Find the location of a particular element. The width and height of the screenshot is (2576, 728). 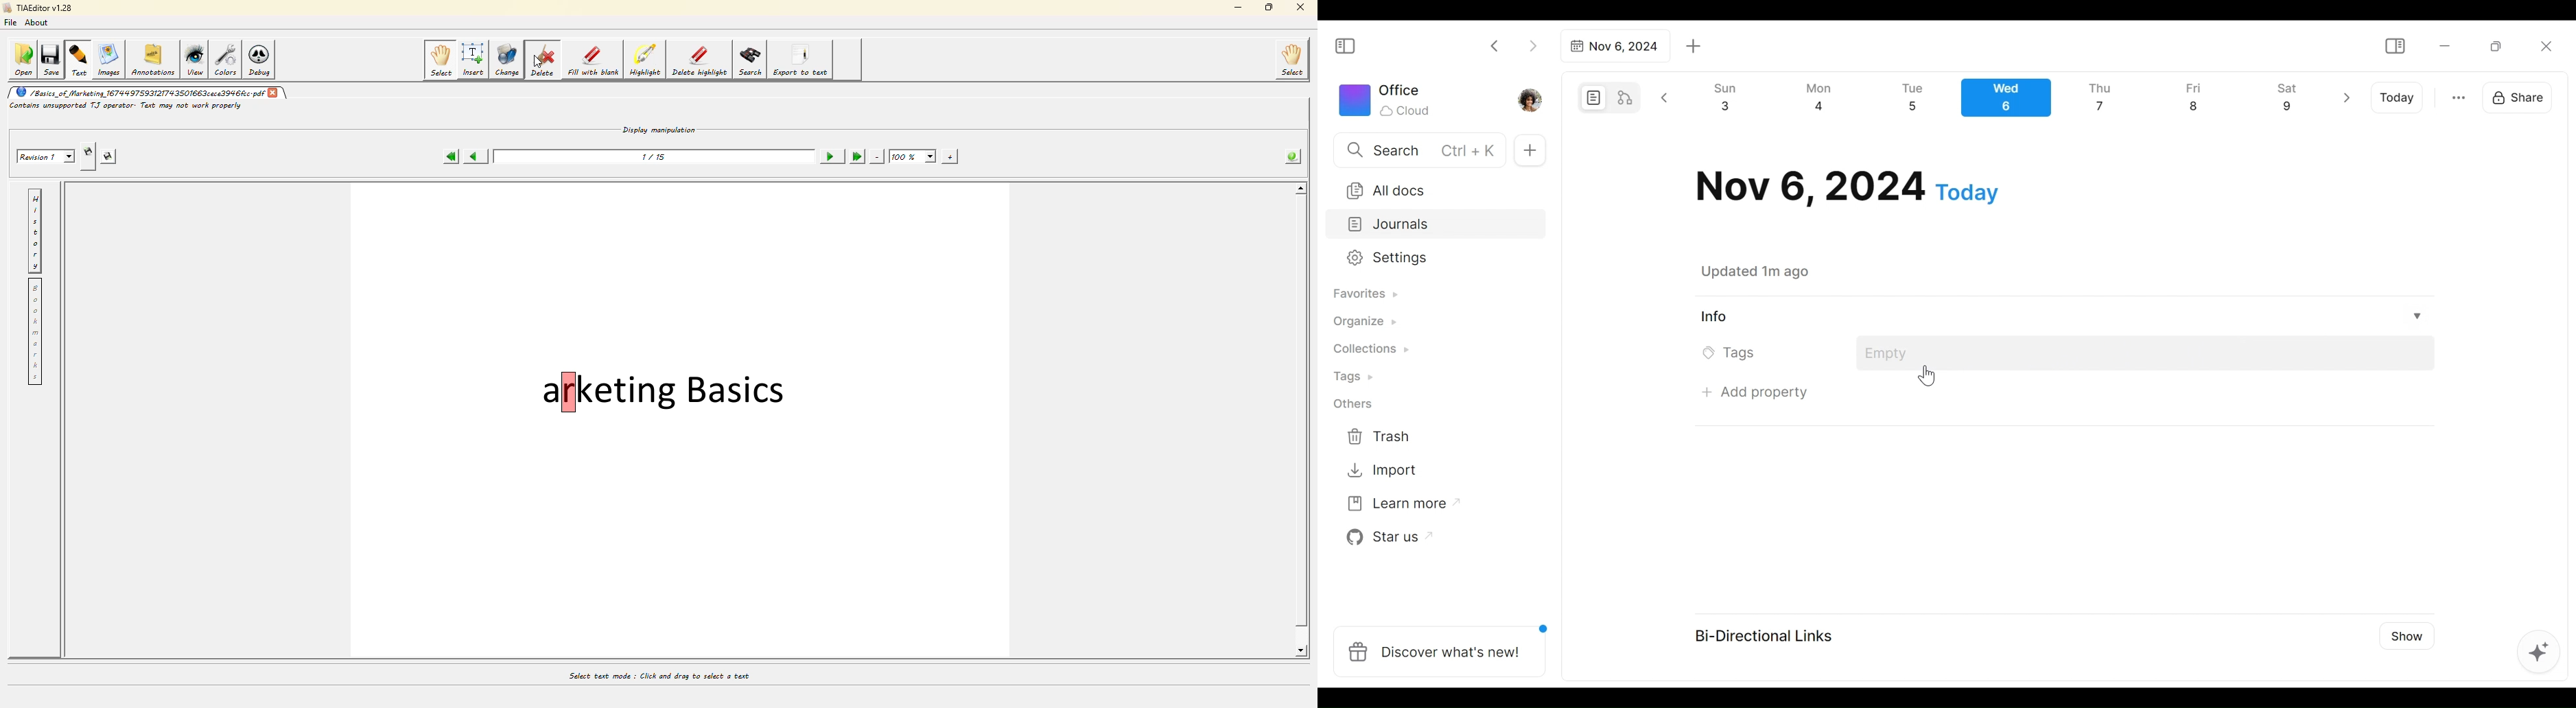

AFFiNE AI is located at coordinates (2539, 654).